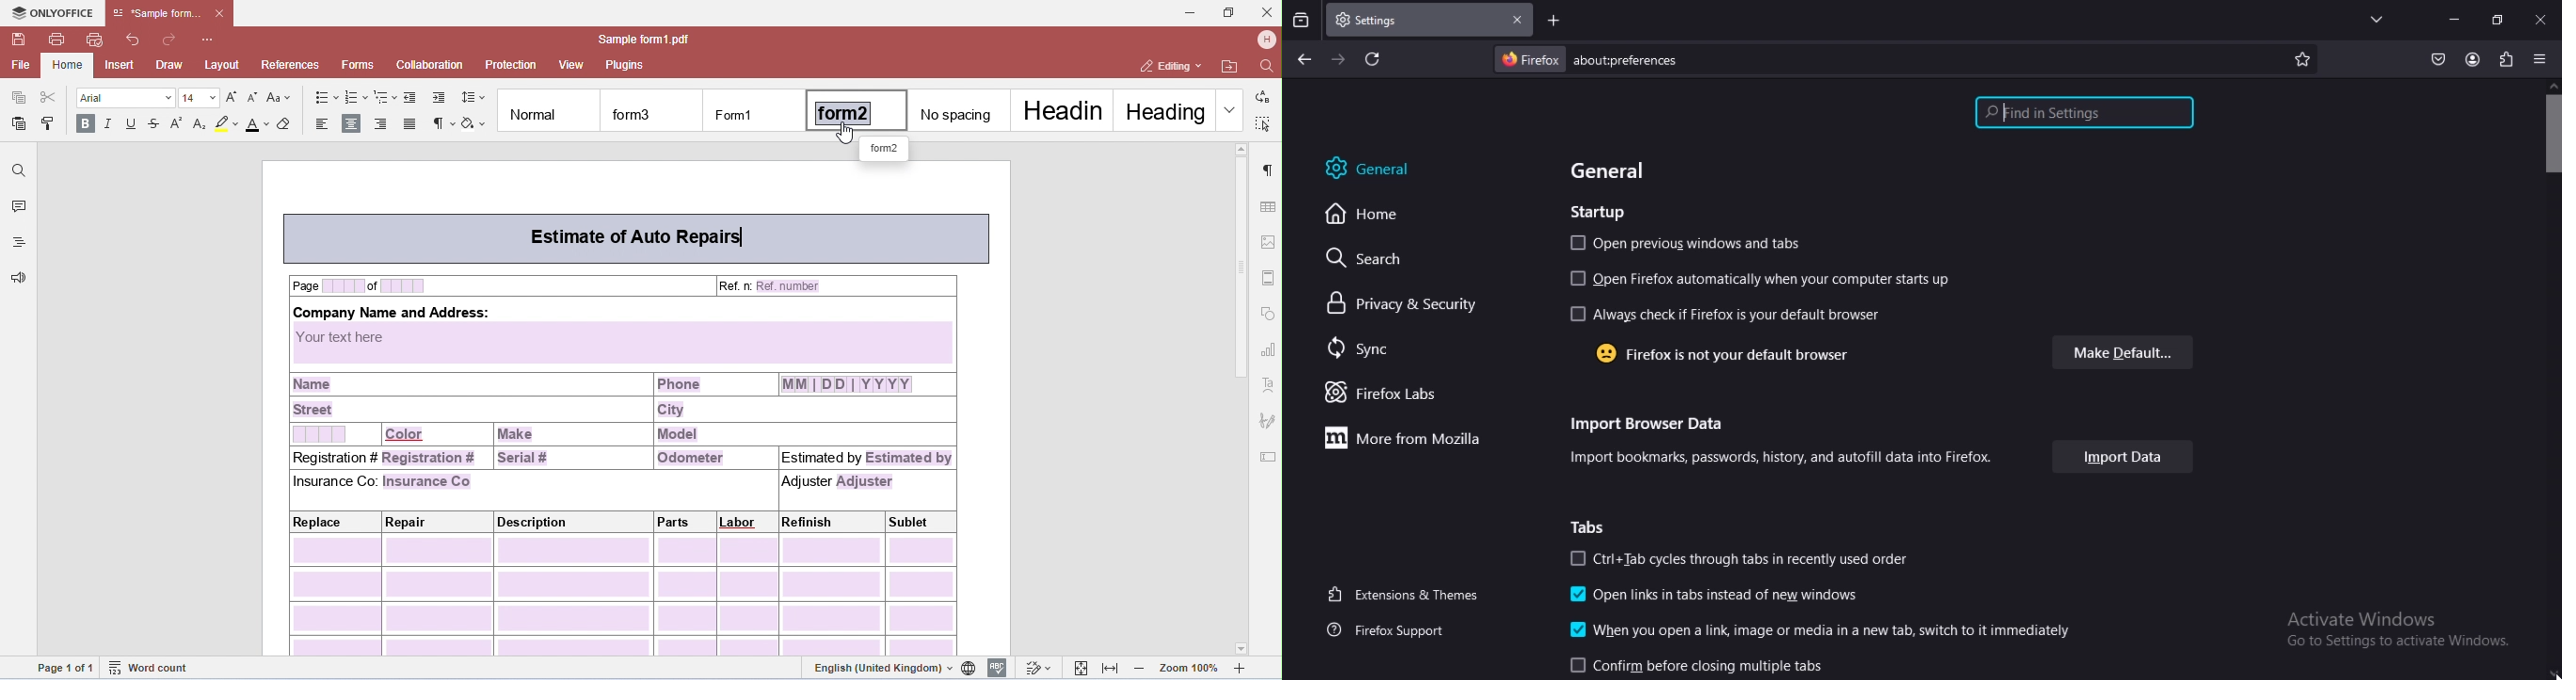  What do you see at coordinates (1748, 559) in the screenshot?
I see `ctrl+tabs cycles through tabs in recently used order` at bounding box center [1748, 559].